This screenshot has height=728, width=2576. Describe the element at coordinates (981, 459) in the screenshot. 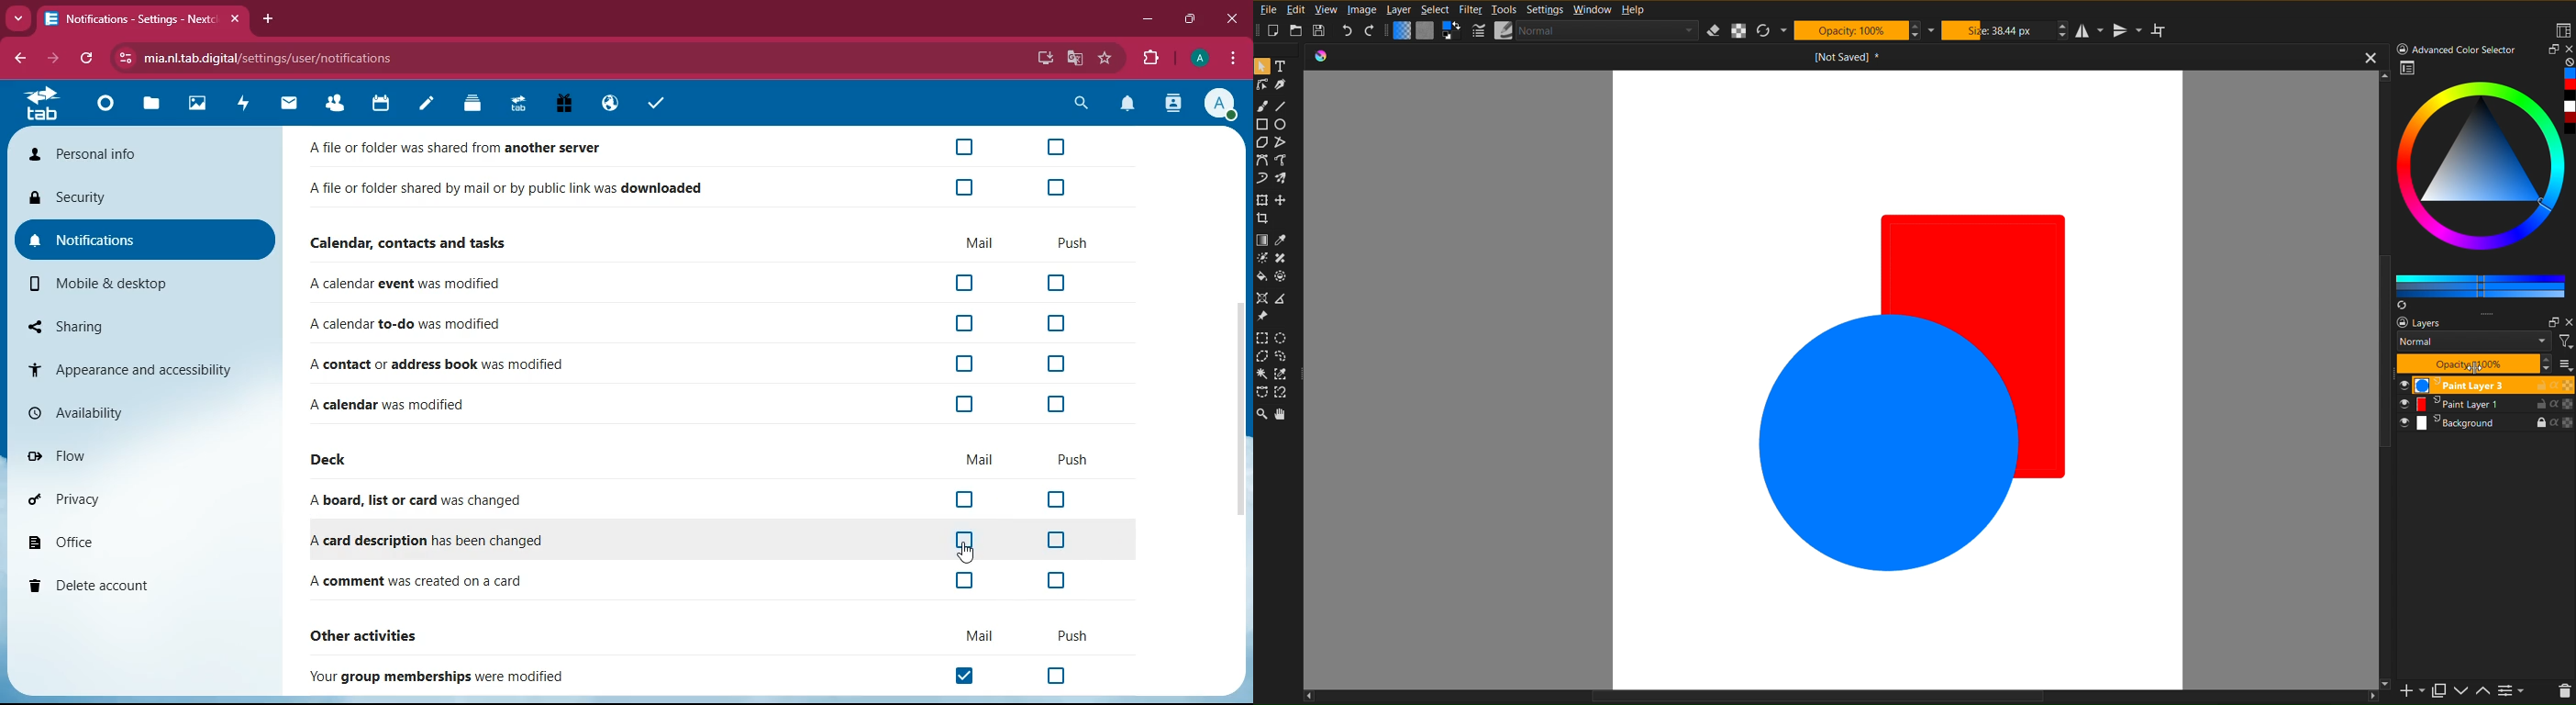

I see `mail` at that location.